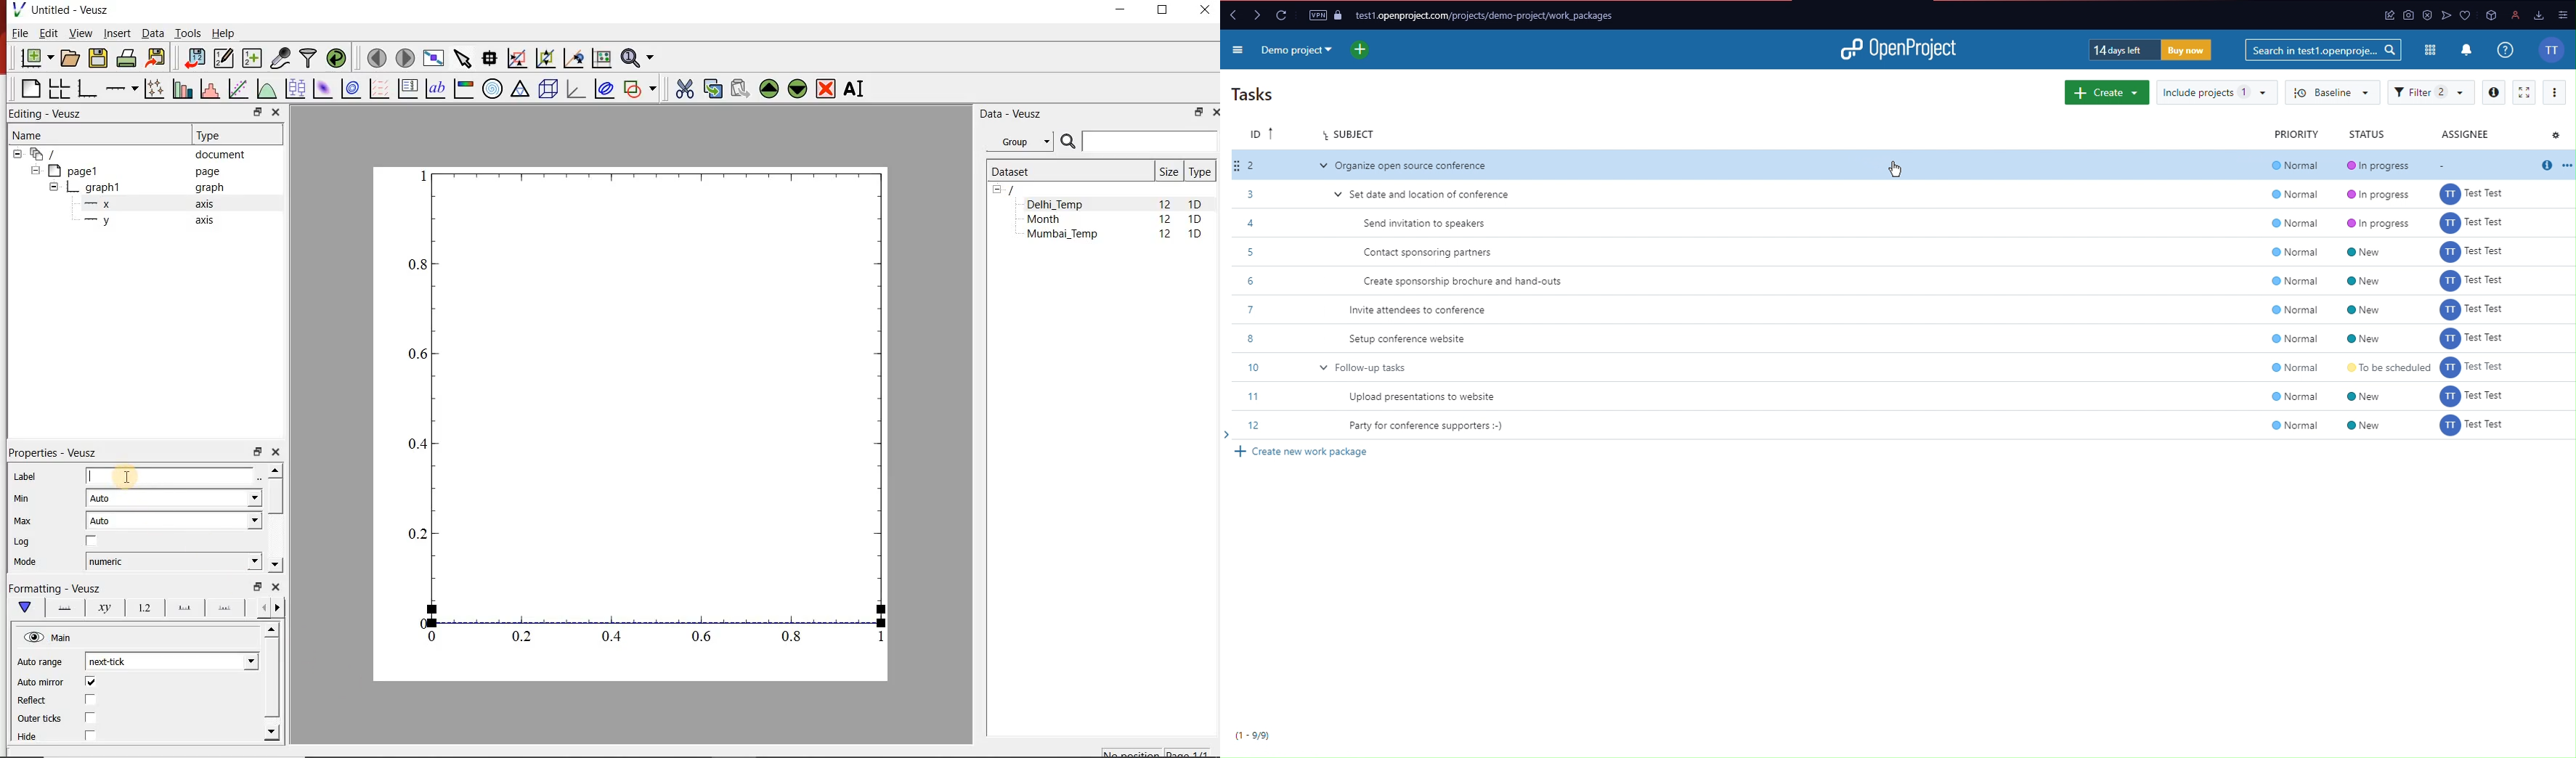 This screenshot has width=2576, height=784. I want to click on click or draw a rectangle to zoom graph indexes, so click(517, 59).